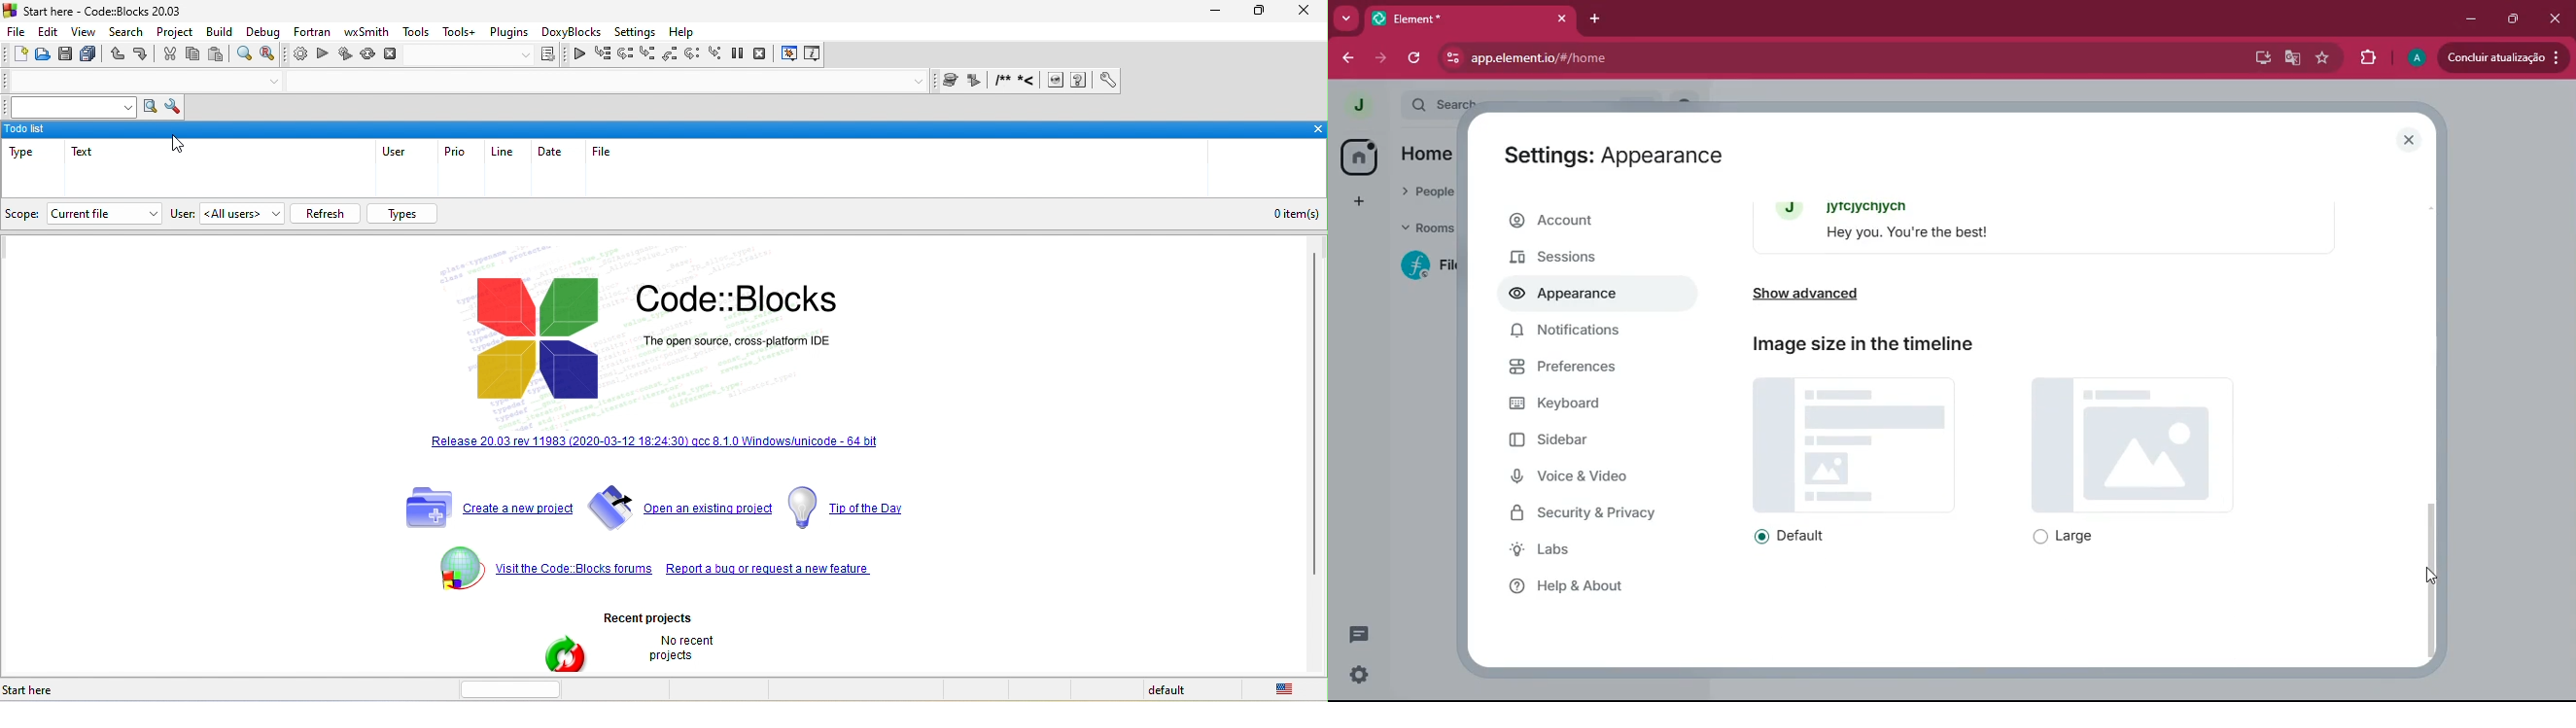  I want to click on build , so click(298, 56).